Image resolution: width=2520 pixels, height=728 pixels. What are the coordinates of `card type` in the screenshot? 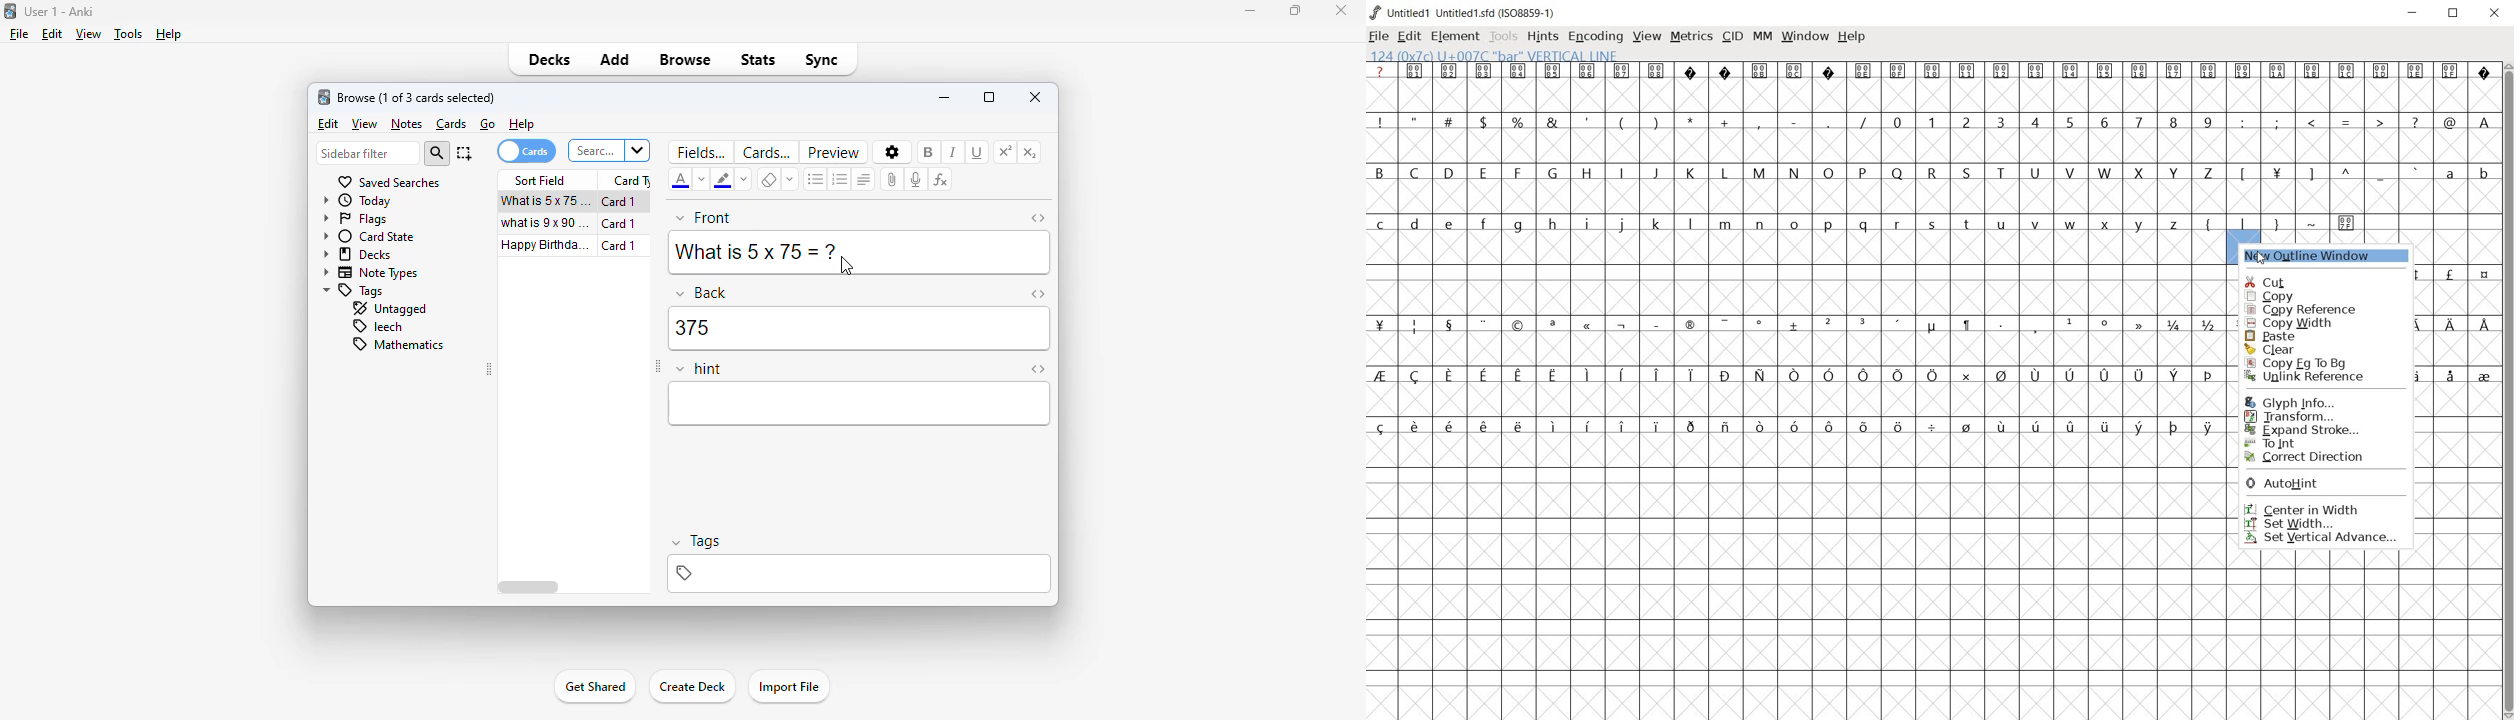 It's located at (630, 179).